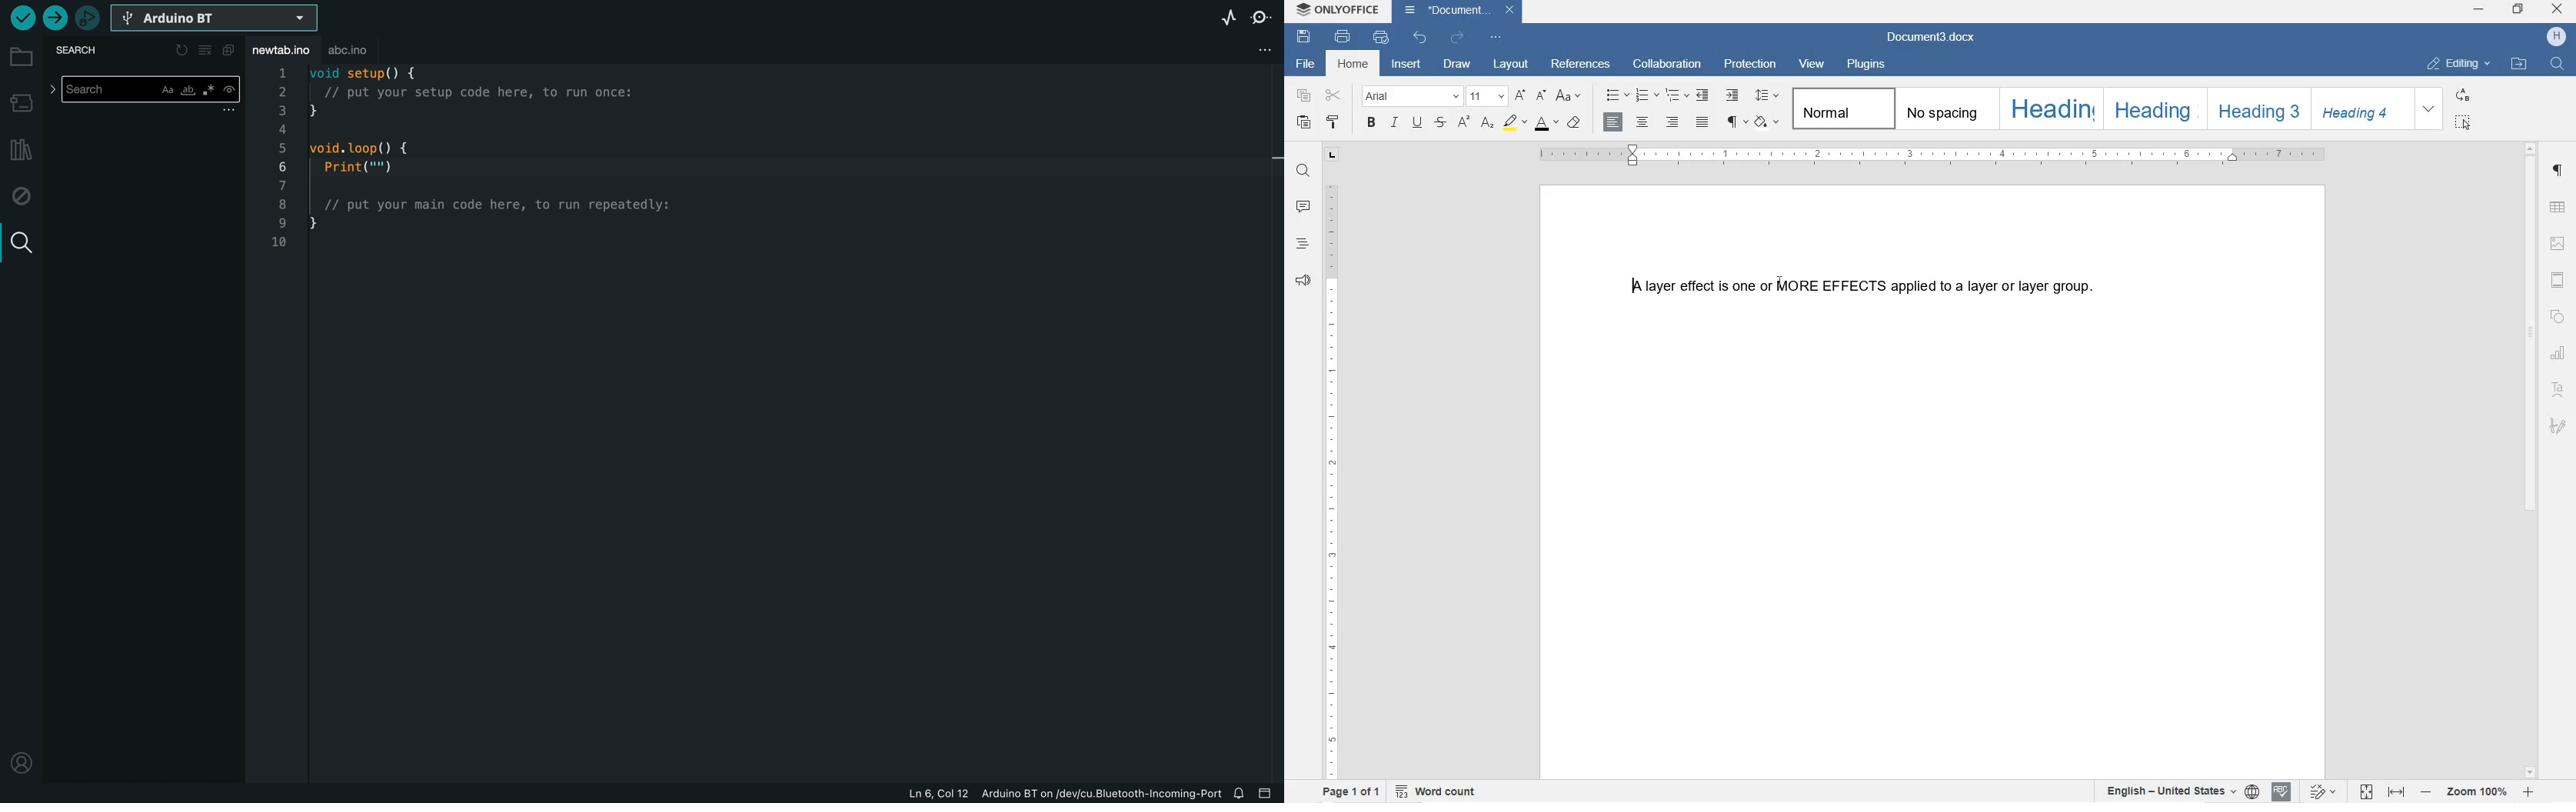  What do you see at coordinates (1576, 123) in the screenshot?
I see `CLEAR STYLE` at bounding box center [1576, 123].